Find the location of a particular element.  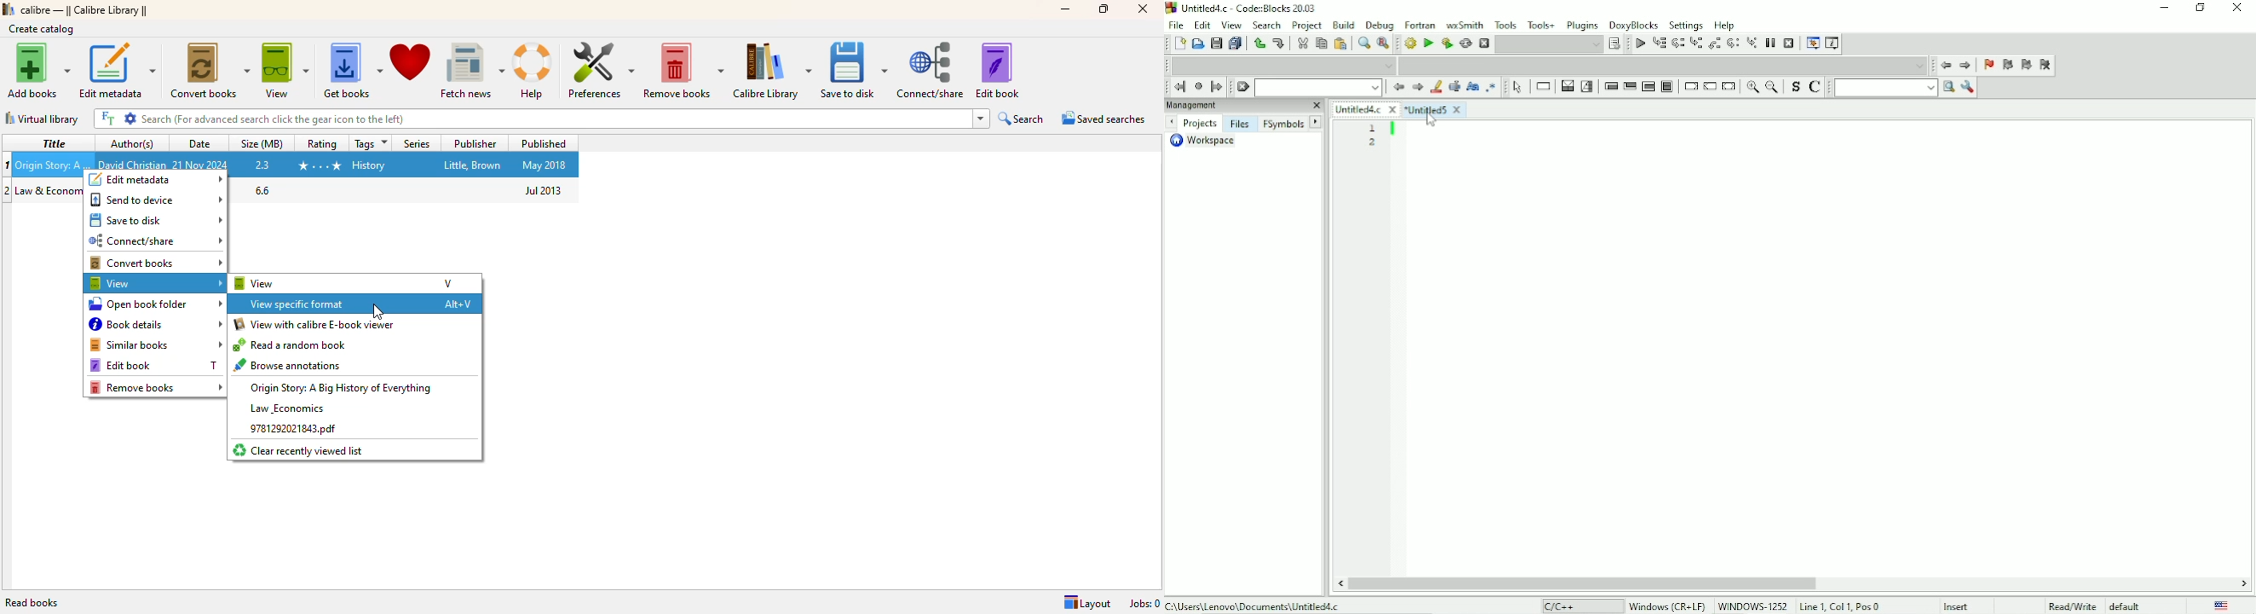

Title is located at coordinates (49, 191).